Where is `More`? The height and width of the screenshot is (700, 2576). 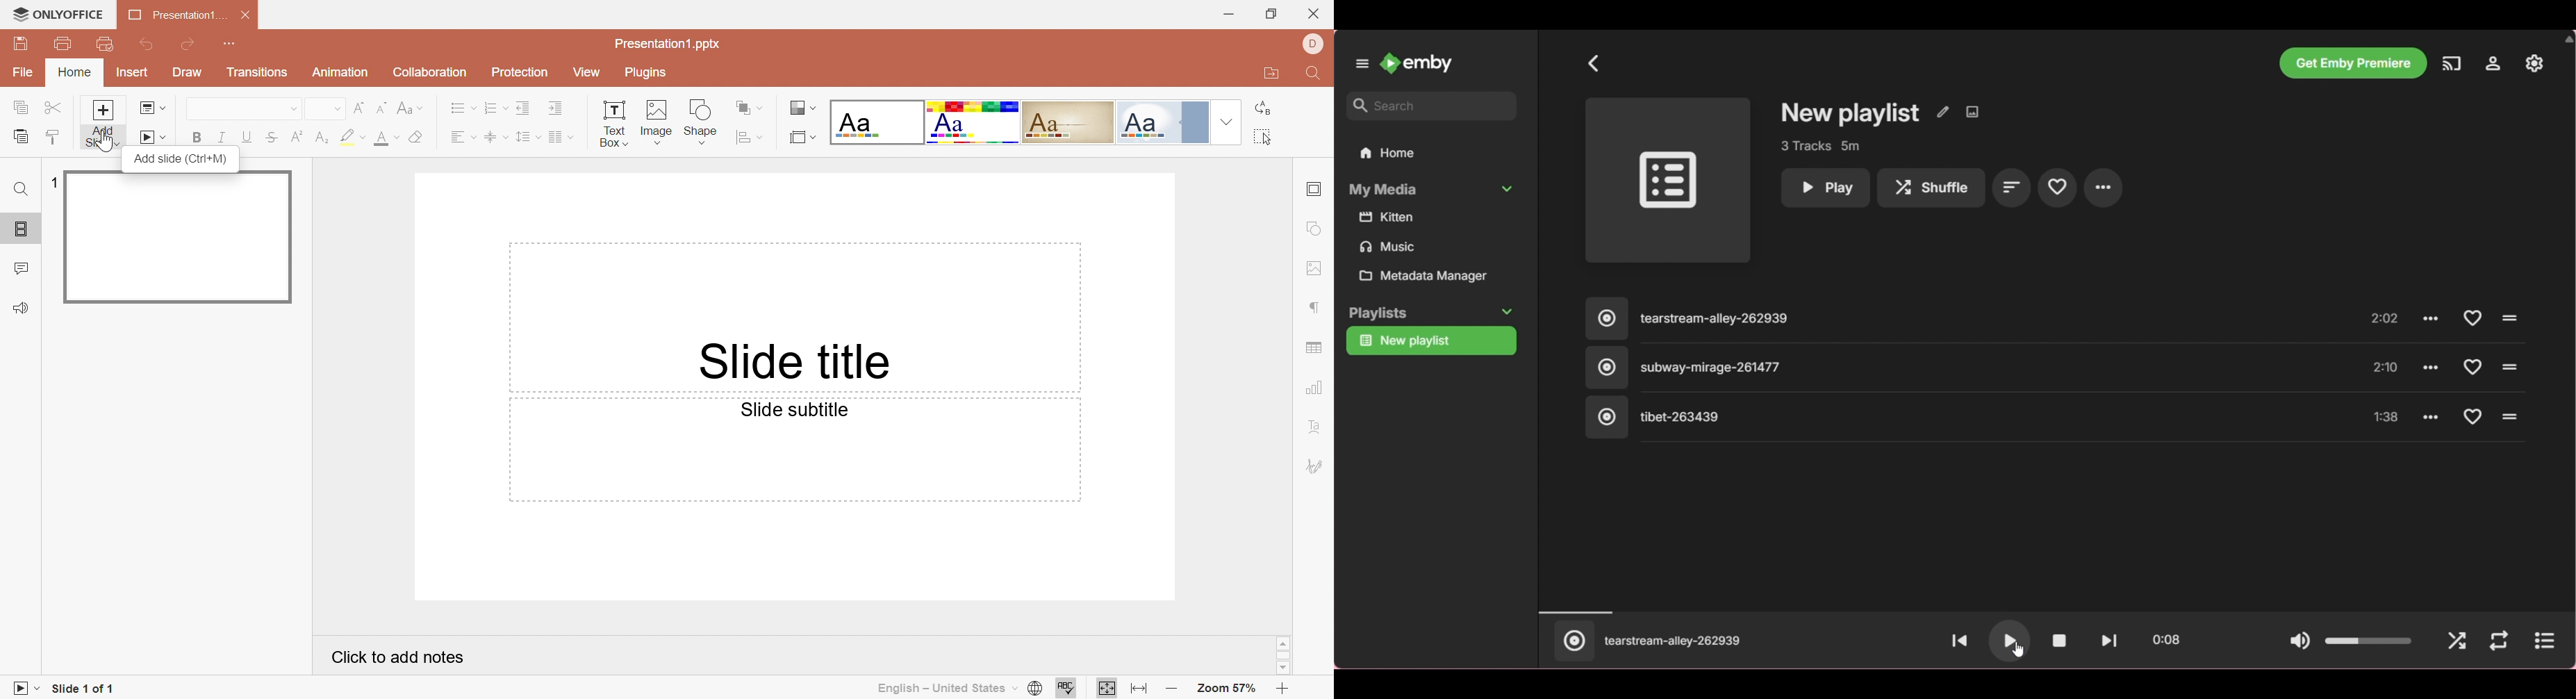
More is located at coordinates (2103, 188).